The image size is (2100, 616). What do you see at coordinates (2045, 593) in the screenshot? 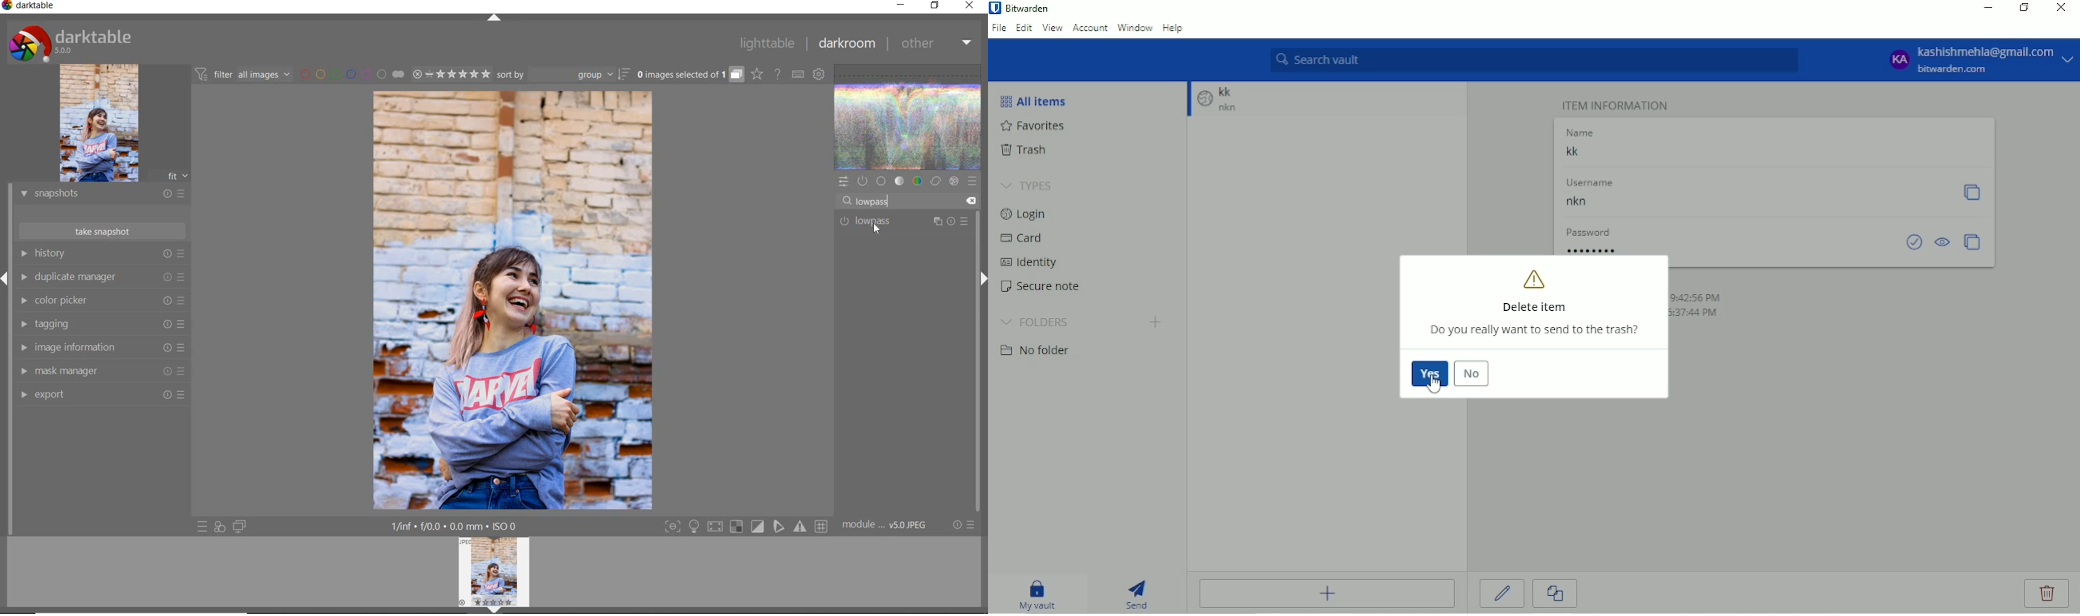
I see `Delete` at bounding box center [2045, 593].